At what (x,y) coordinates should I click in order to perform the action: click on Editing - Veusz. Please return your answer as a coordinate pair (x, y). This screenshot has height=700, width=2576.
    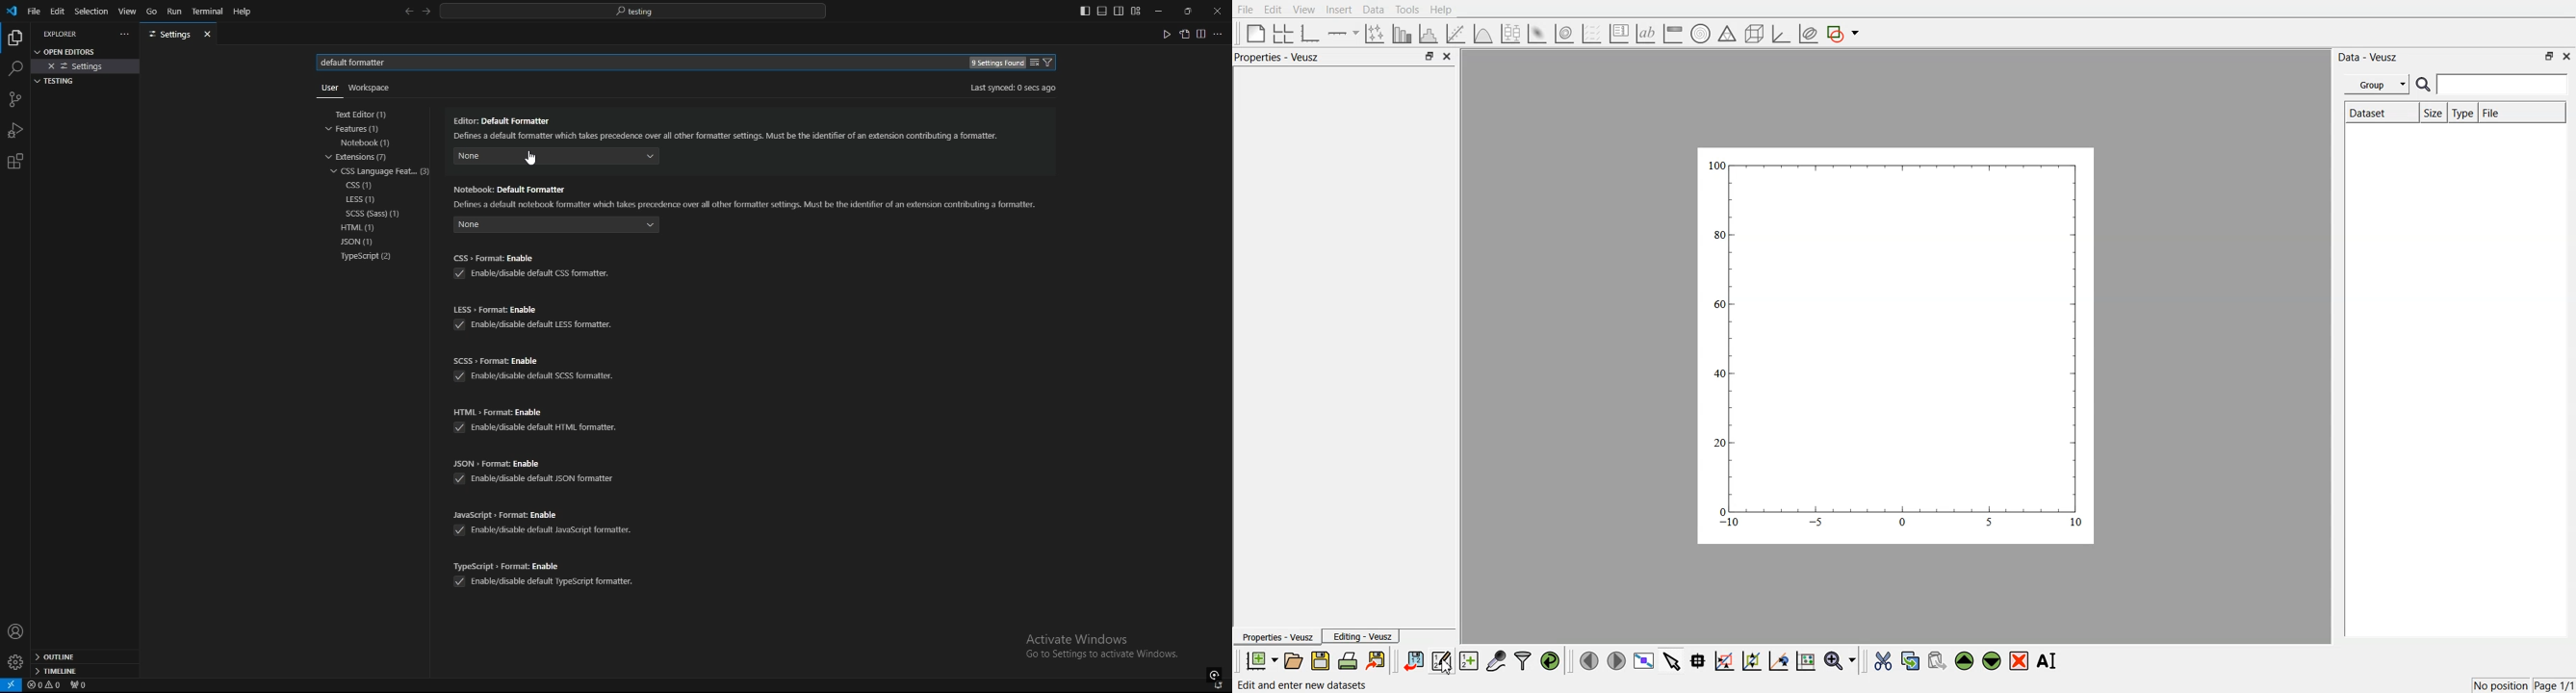
    Looking at the image, I should click on (1362, 636).